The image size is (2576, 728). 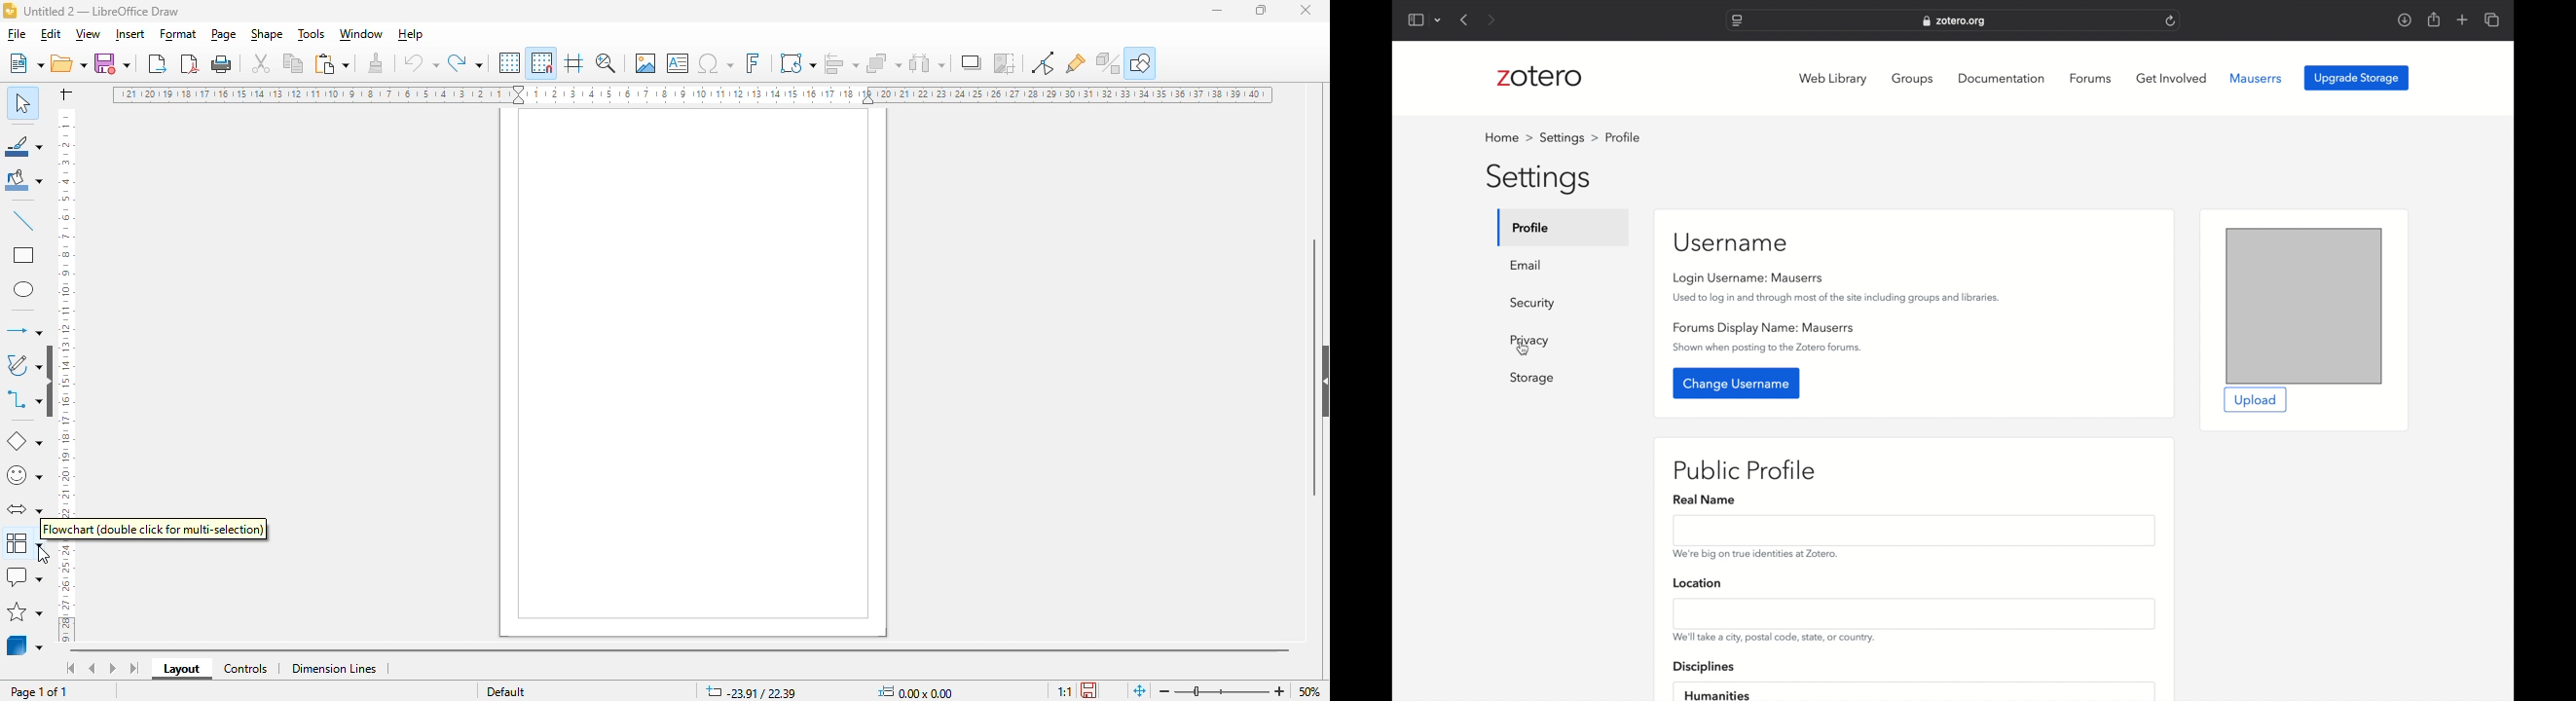 I want to click on basic shapes, so click(x=25, y=441).